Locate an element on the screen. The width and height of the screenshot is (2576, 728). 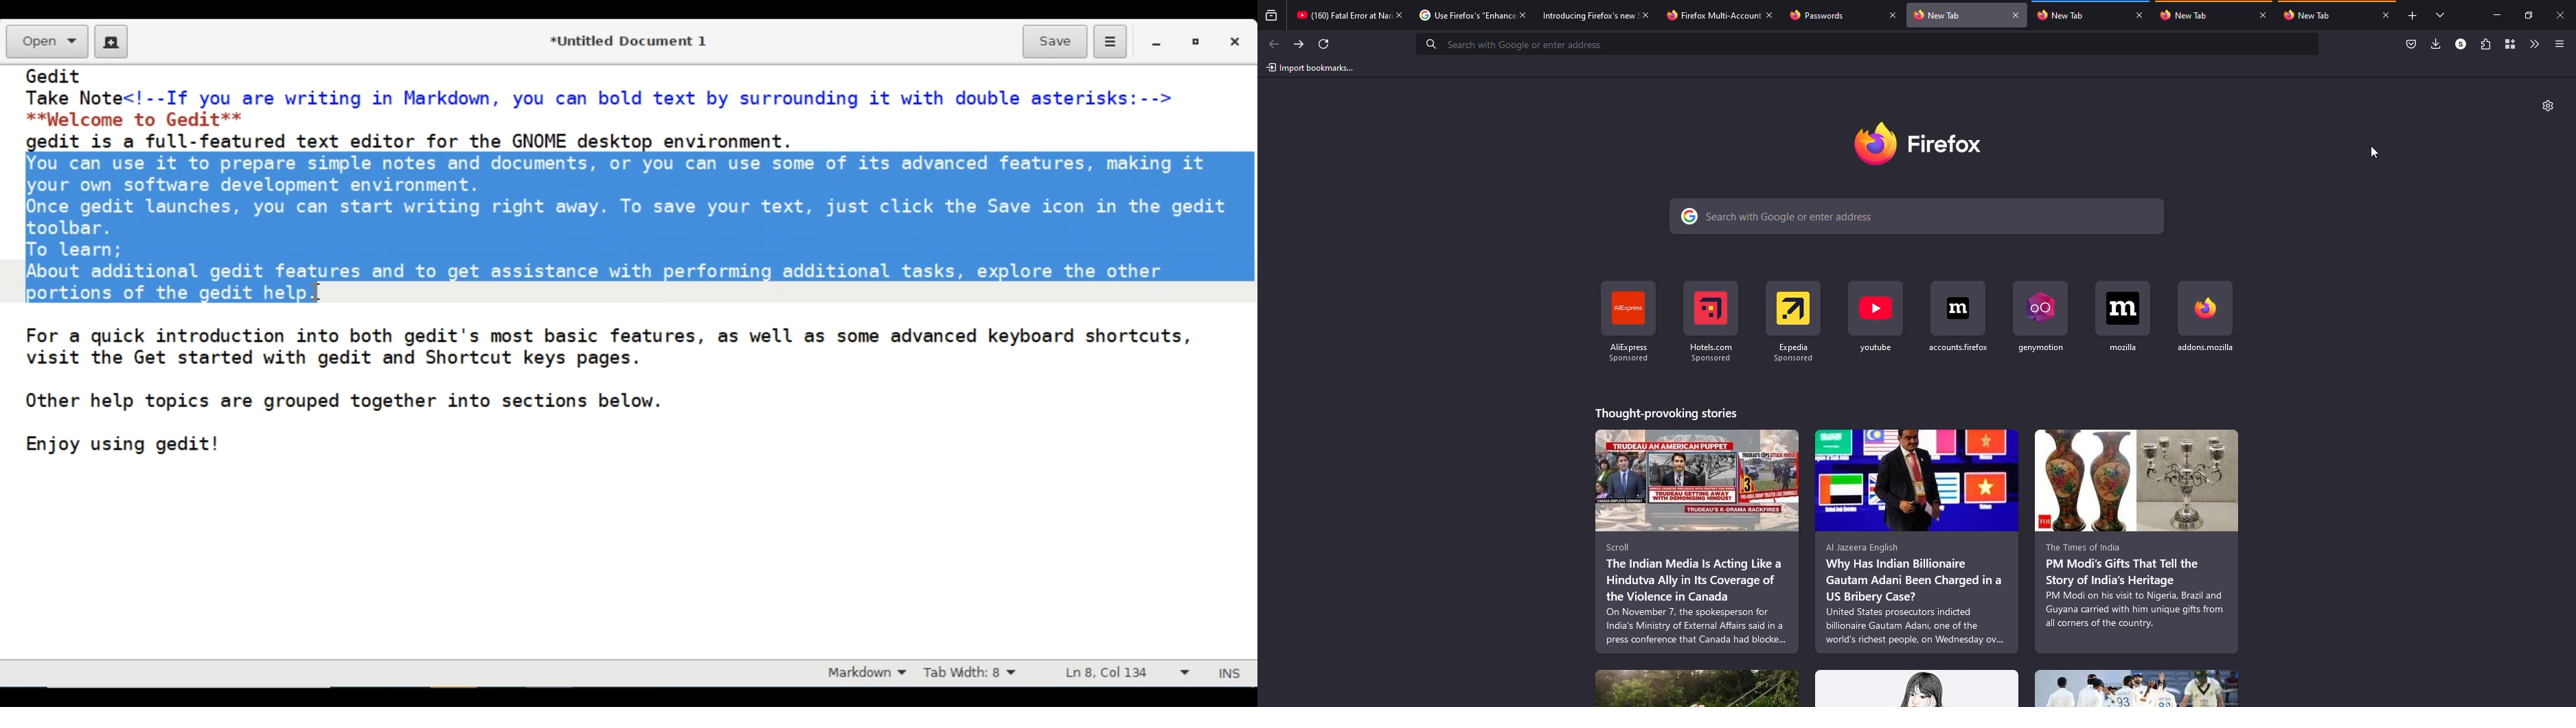
search is located at coordinates (1869, 44).